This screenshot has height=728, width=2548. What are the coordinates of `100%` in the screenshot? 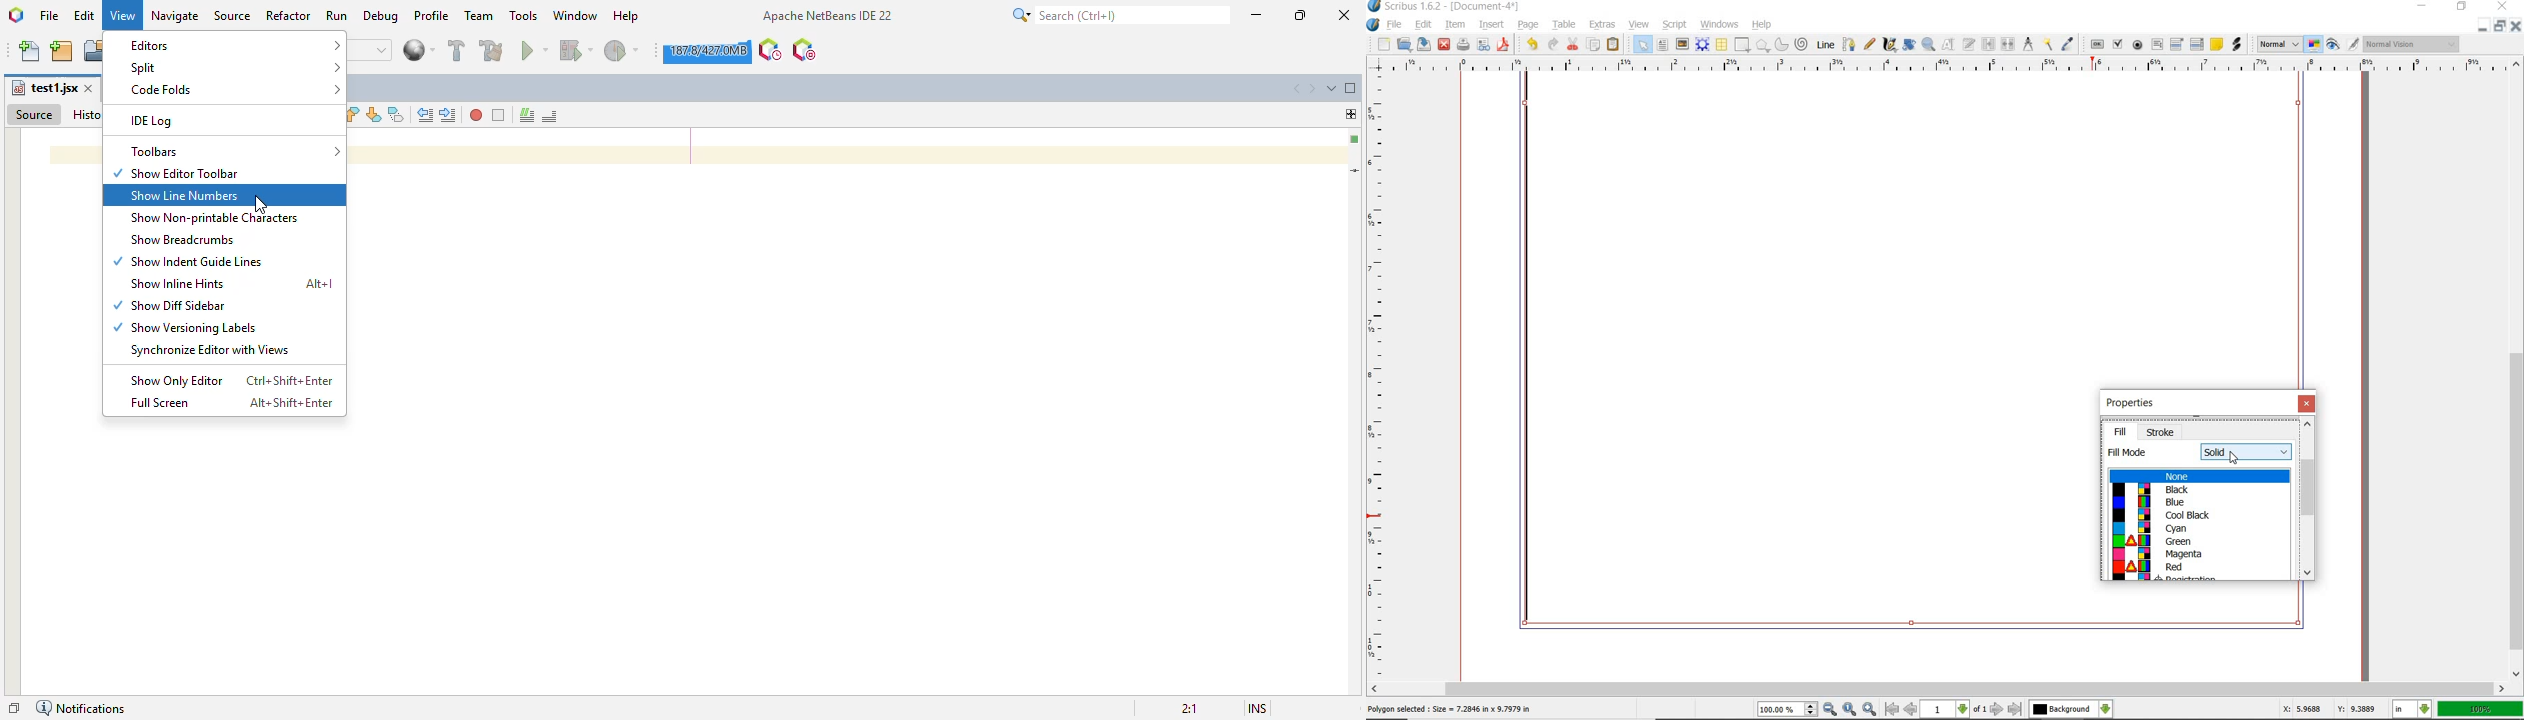 It's located at (2480, 709).